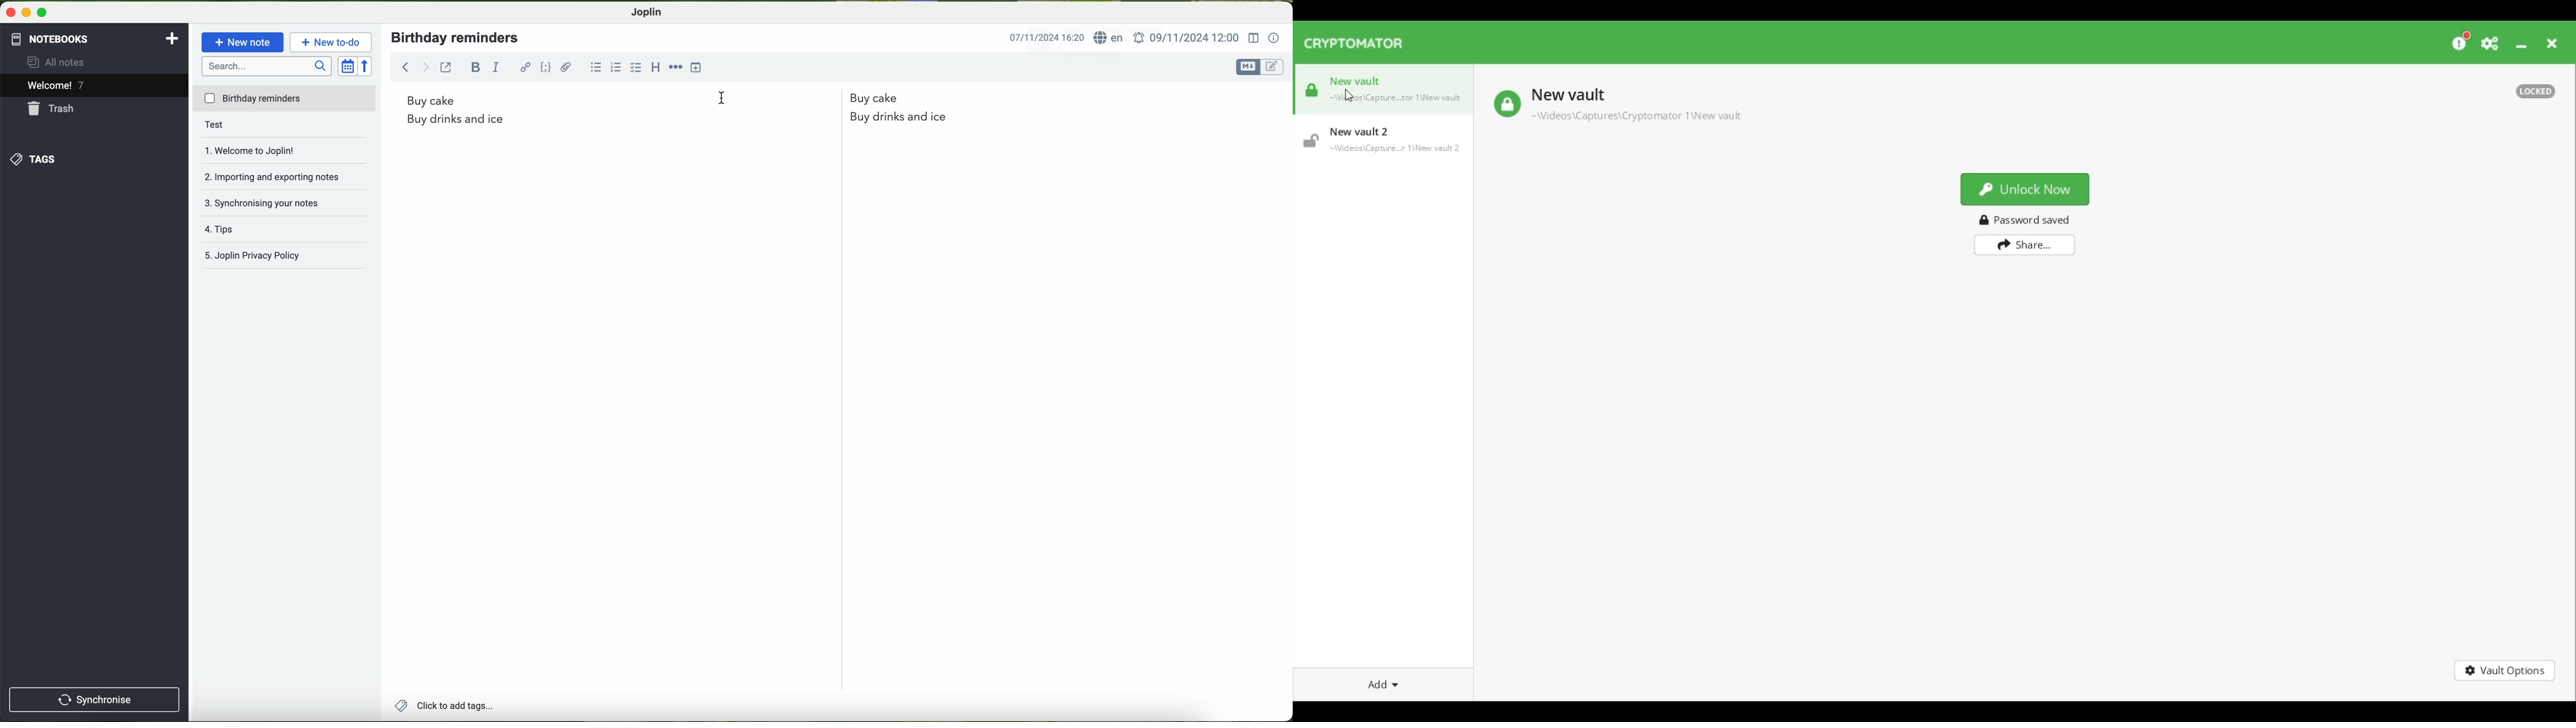  What do you see at coordinates (523, 68) in the screenshot?
I see `hyperlink` at bounding box center [523, 68].